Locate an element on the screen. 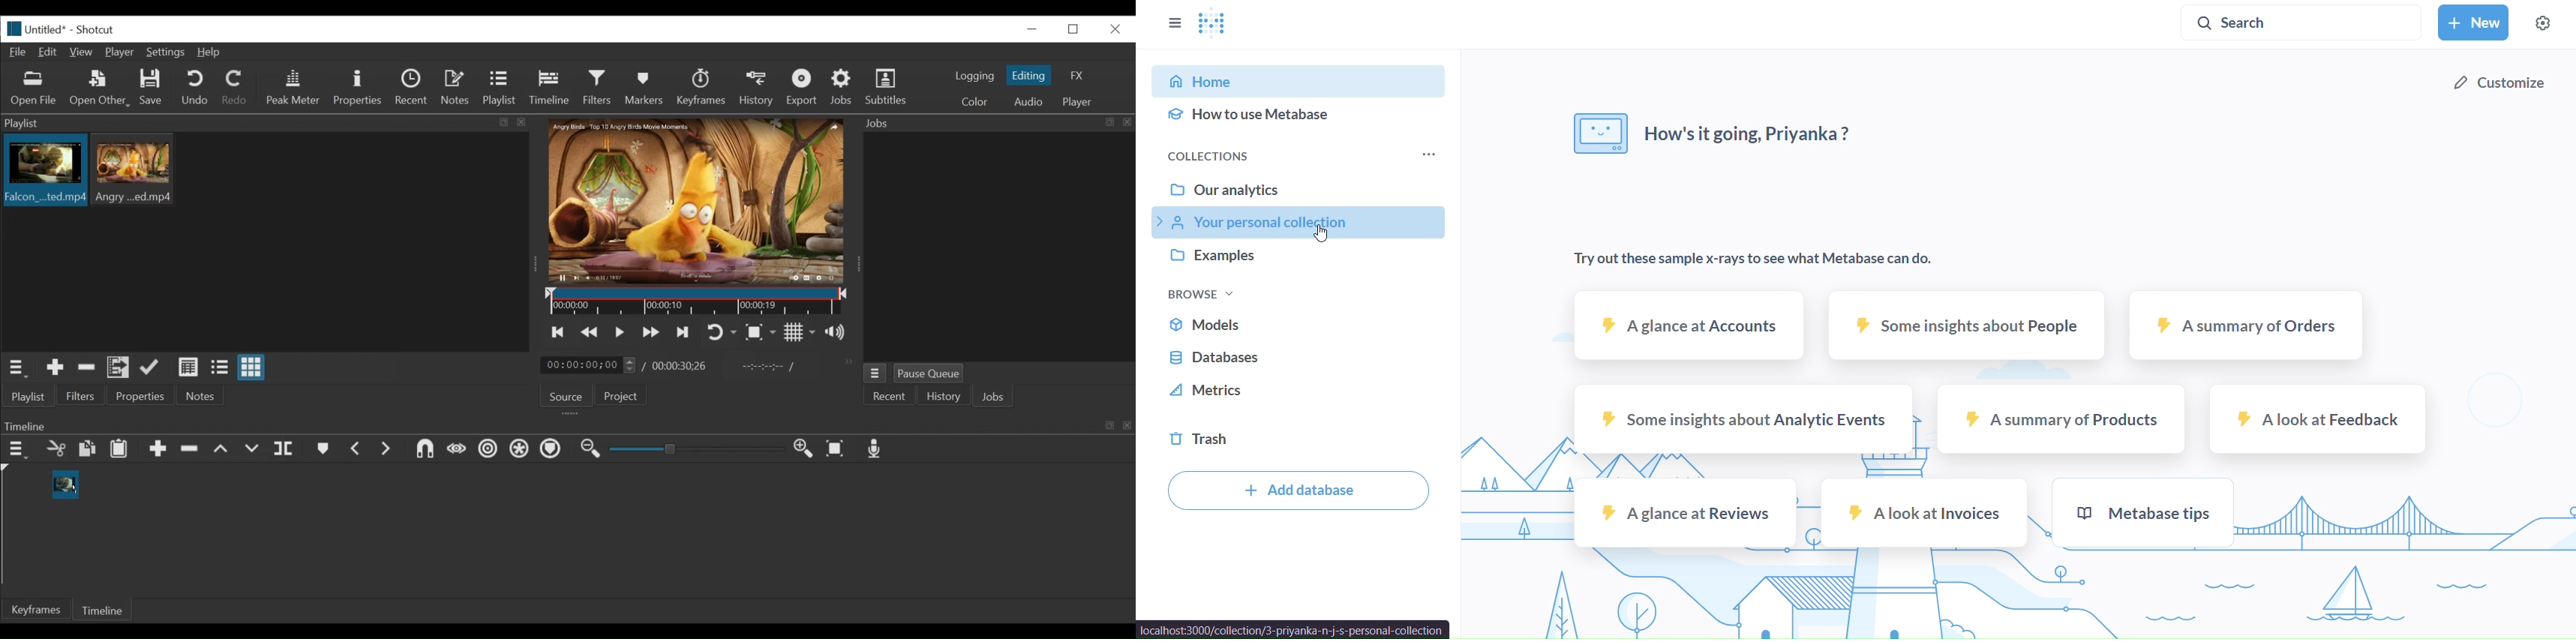 This screenshot has height=644, width=2576. metrics is located at coordinates (1304, 391).